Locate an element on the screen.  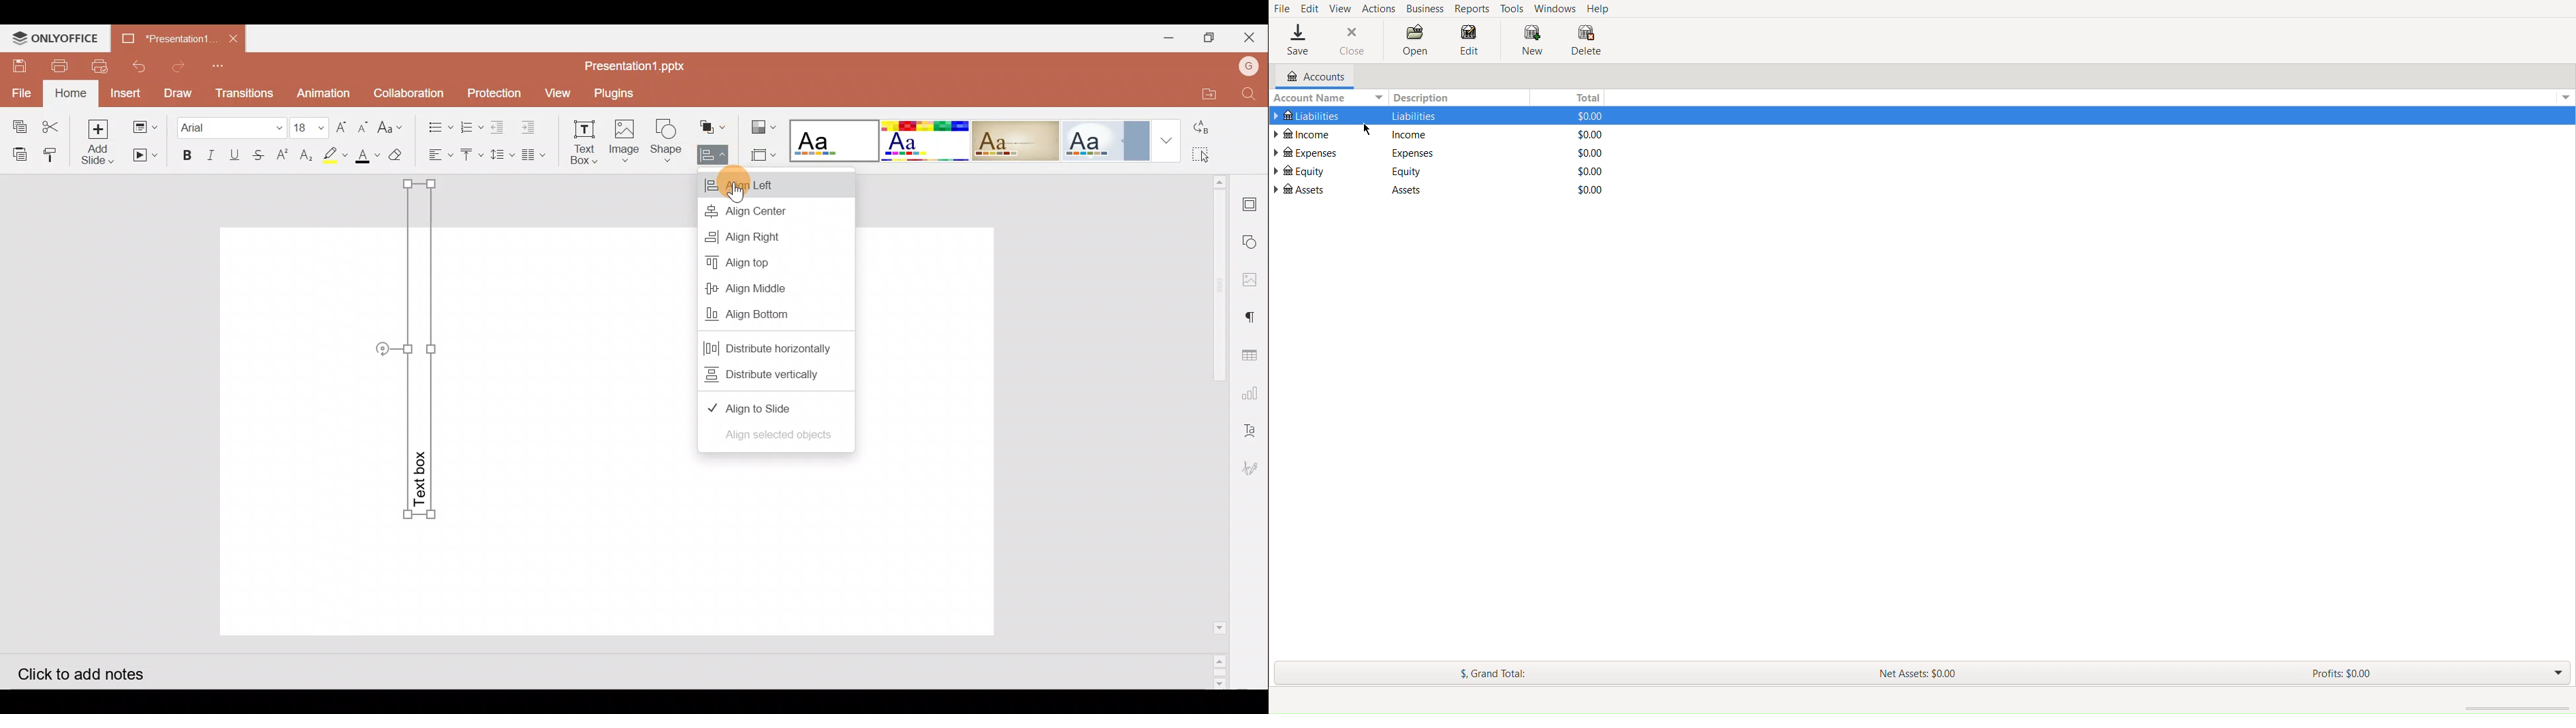
Expenses is located at coordinates (1305, 153).